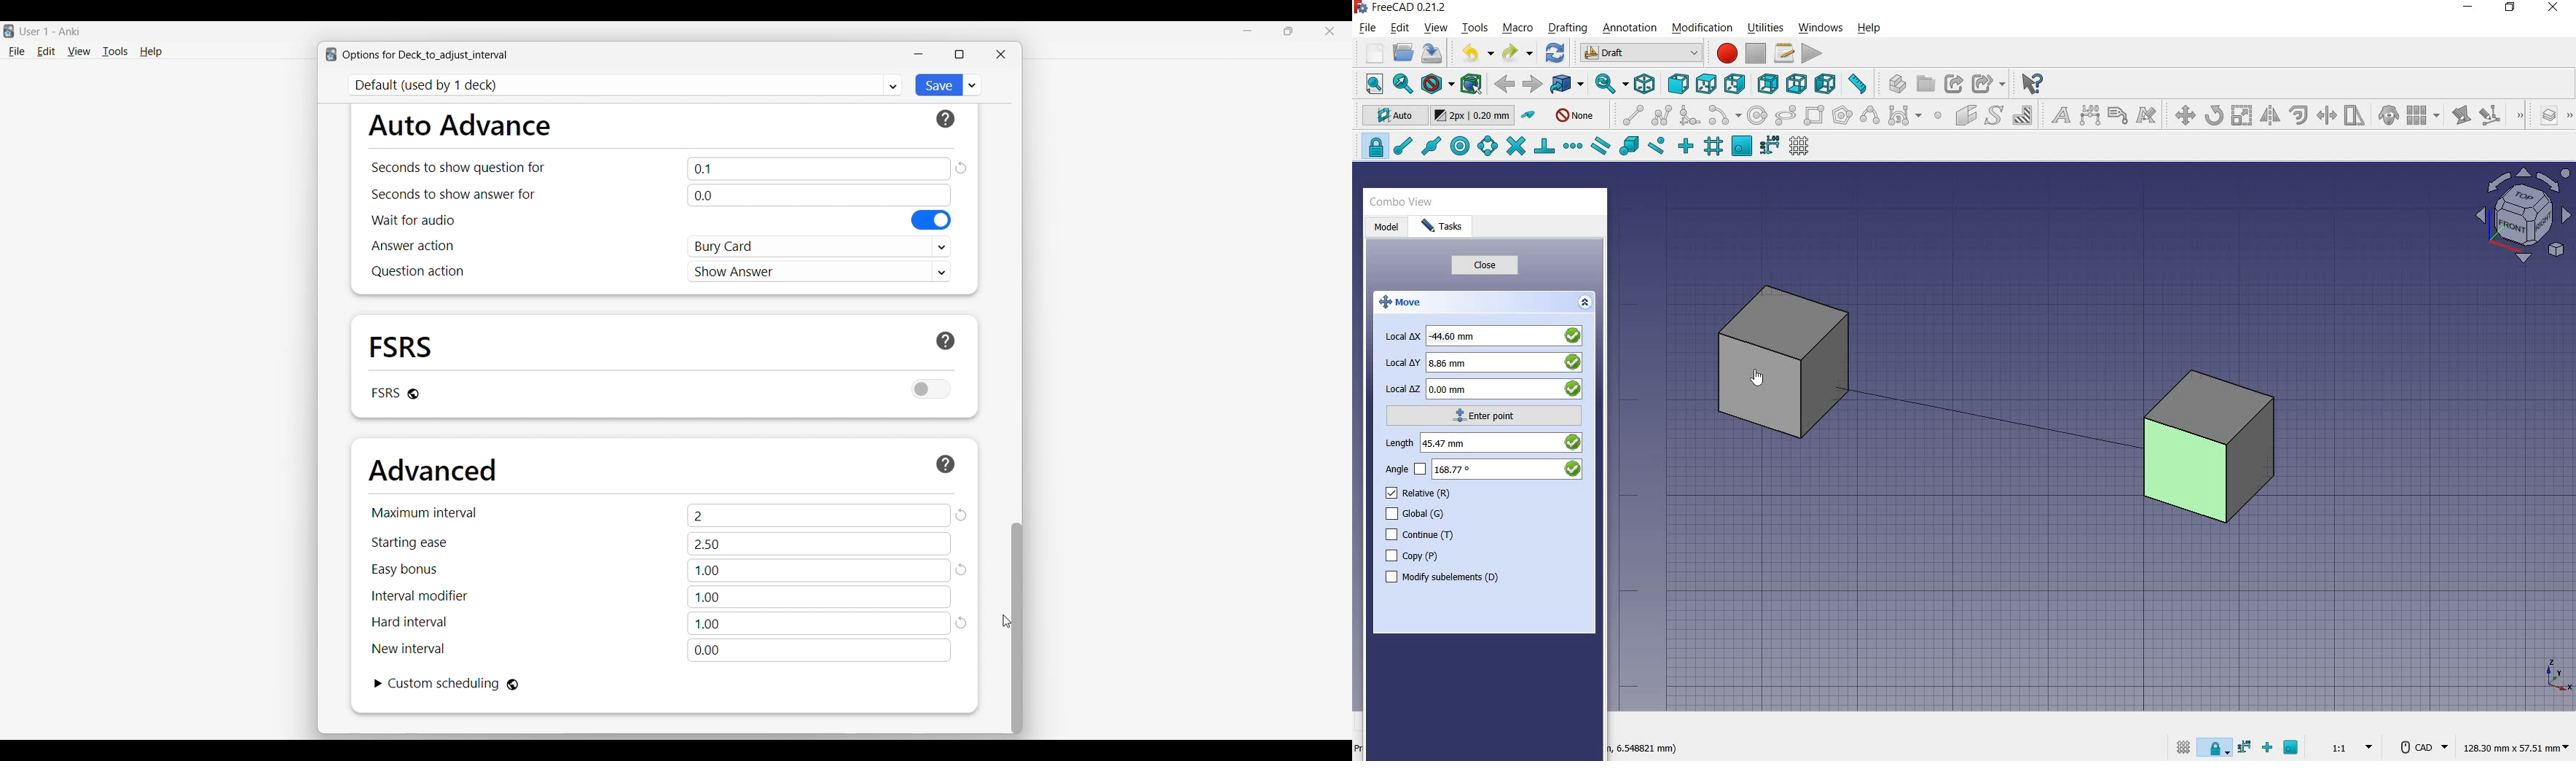  Describe the element at coordinates (411, 543) in the screenshot. I see `Indicates starting ease` at that location.